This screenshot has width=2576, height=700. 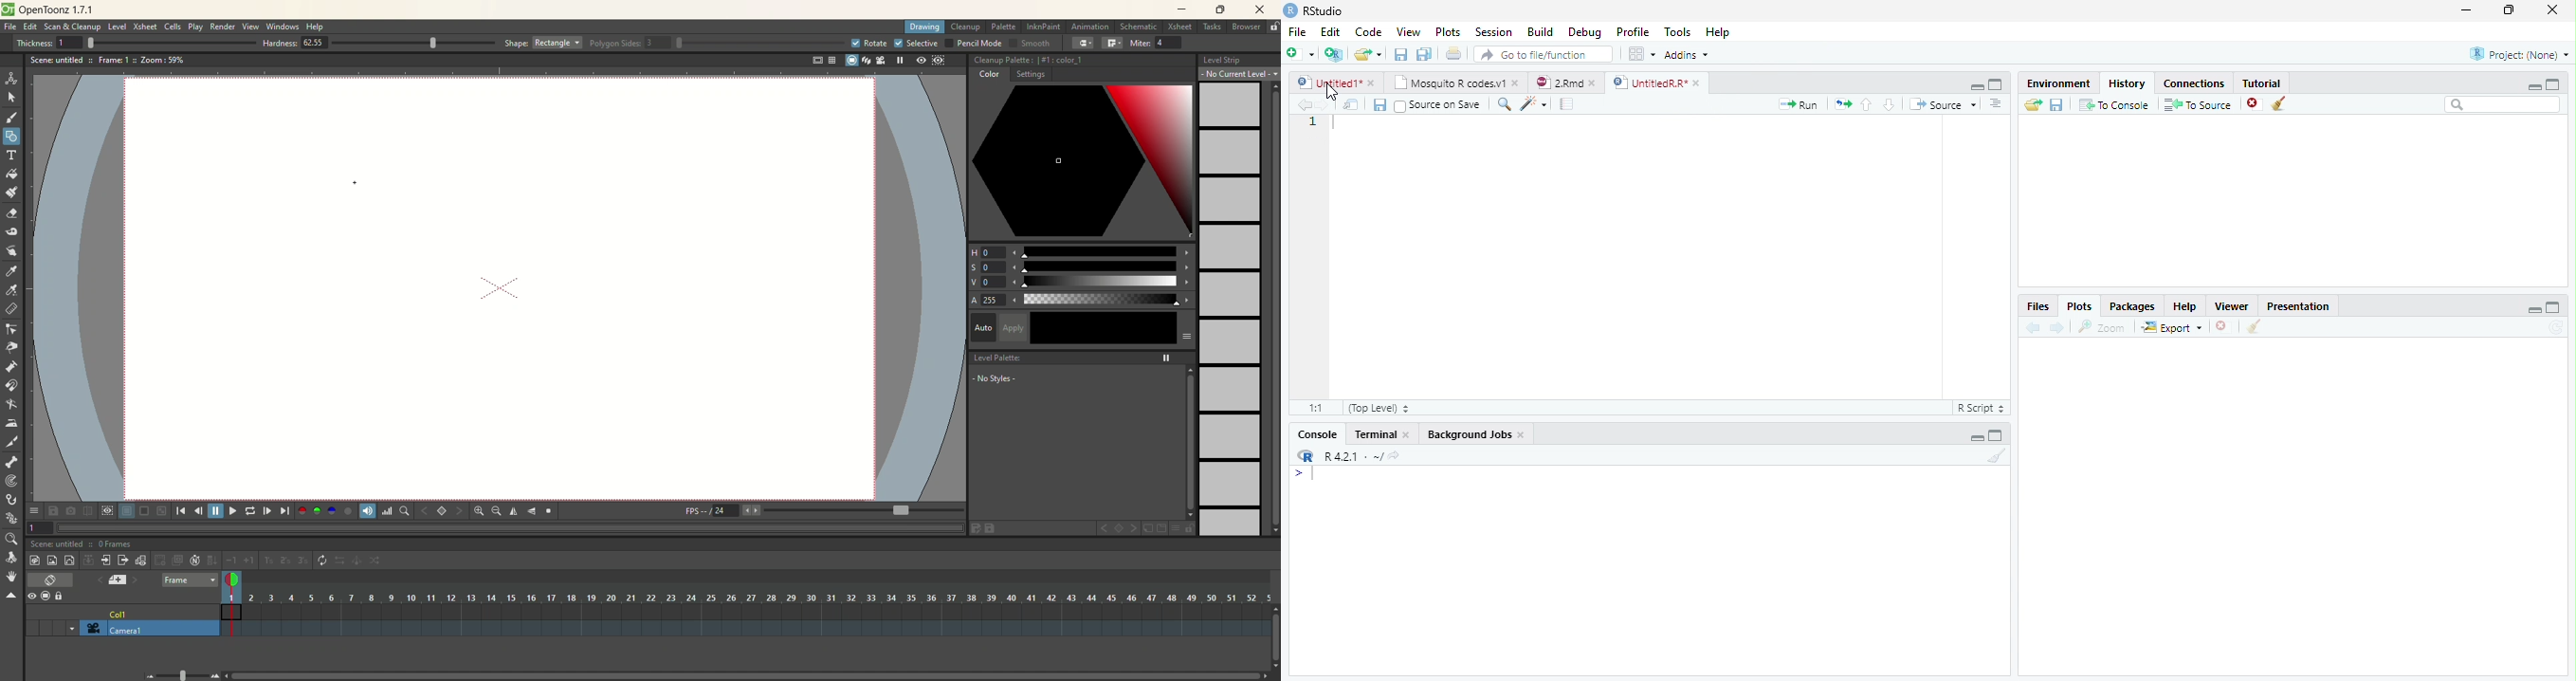 I want to click on Minimize, so click(x=2468, y=9).